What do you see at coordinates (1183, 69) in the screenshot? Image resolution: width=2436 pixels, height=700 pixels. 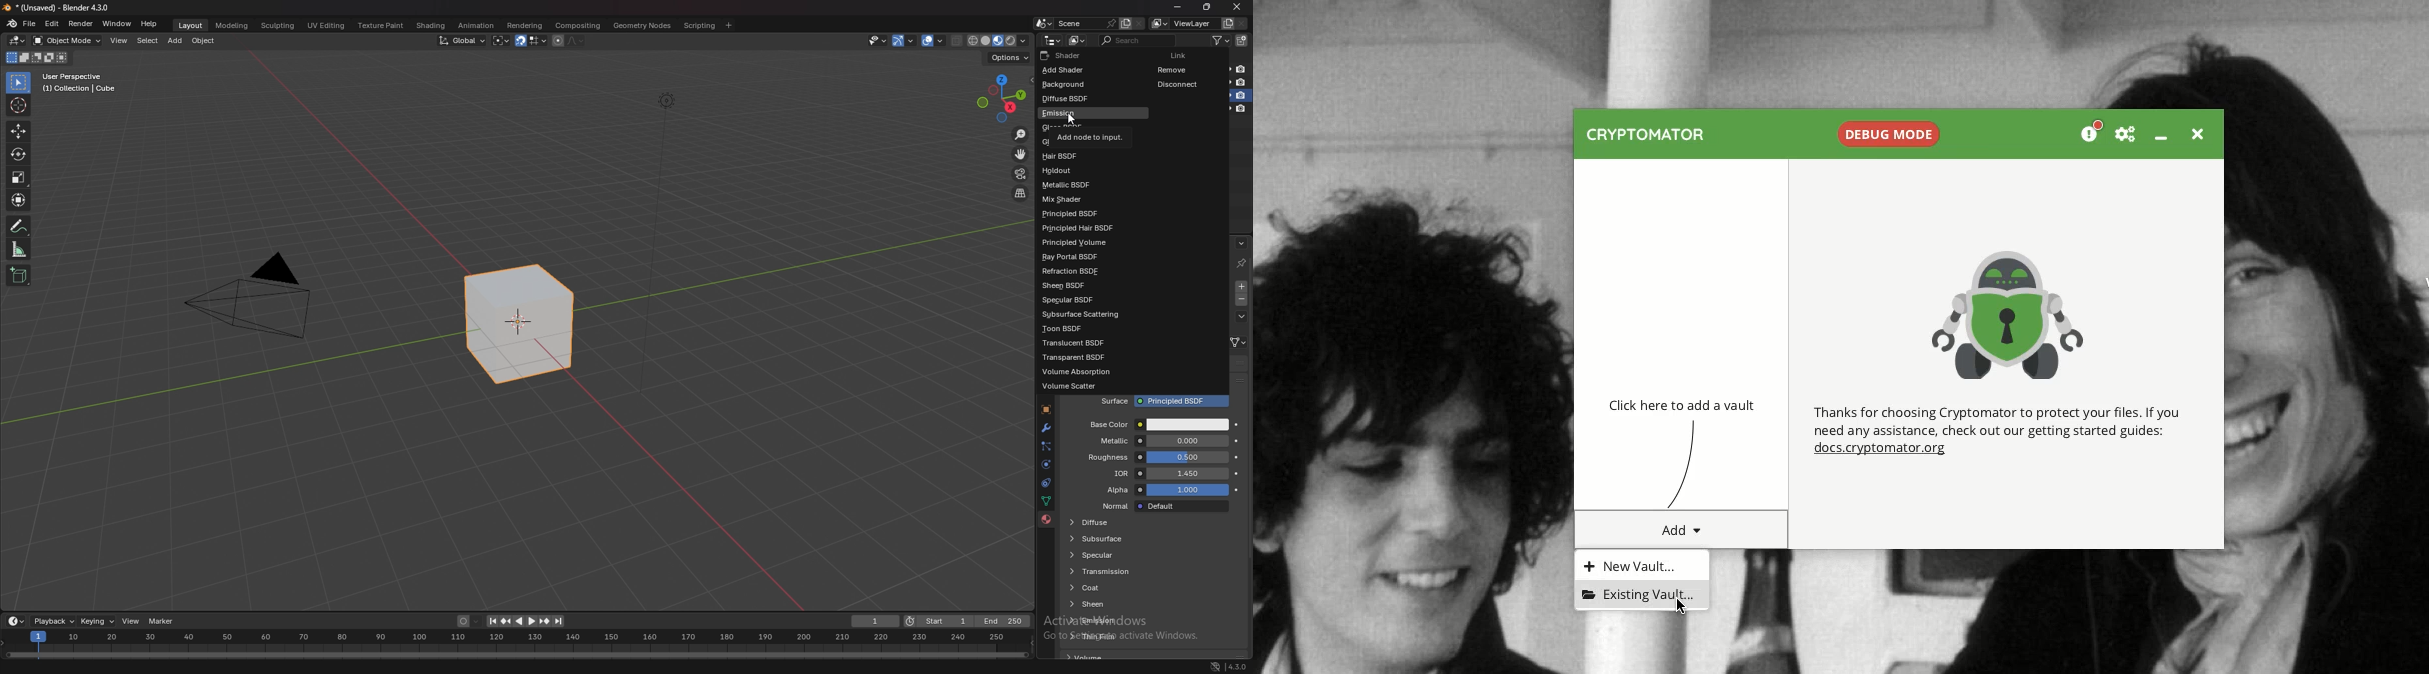 I see `remove` at bounding box center [1183, 69].